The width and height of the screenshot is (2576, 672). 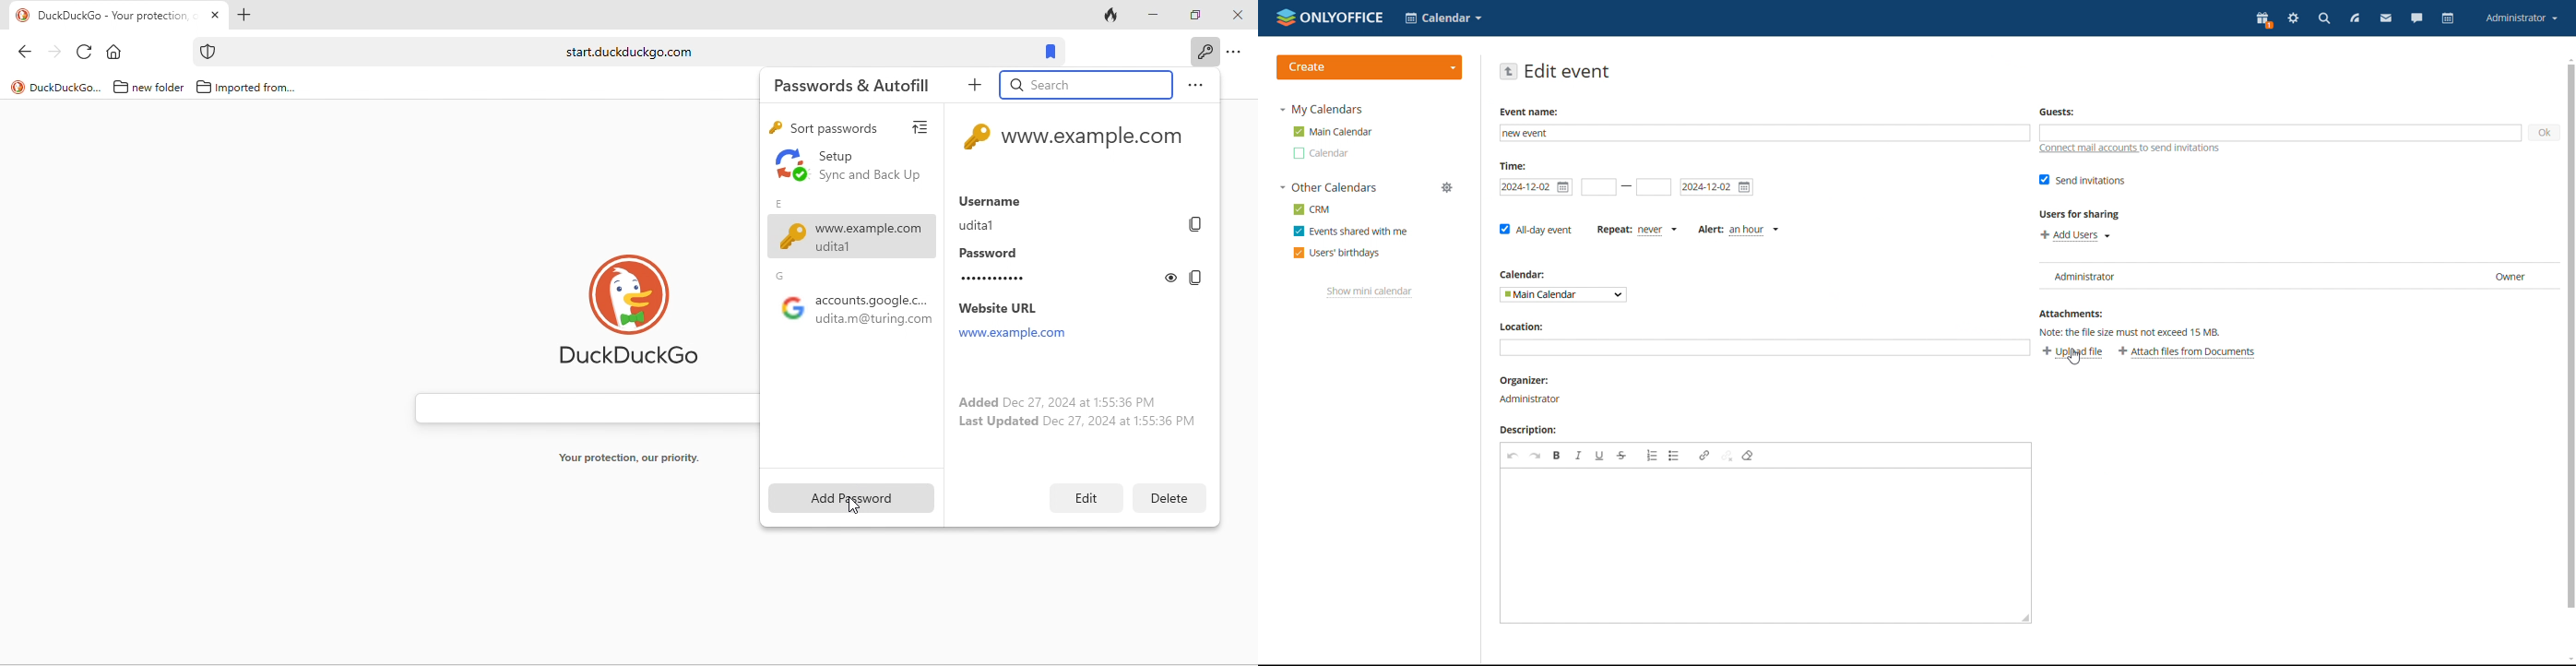 What do you see at coordinates (1520, 276) in the screenshot?
I see `calendar` at bounding box center [1520, 276].